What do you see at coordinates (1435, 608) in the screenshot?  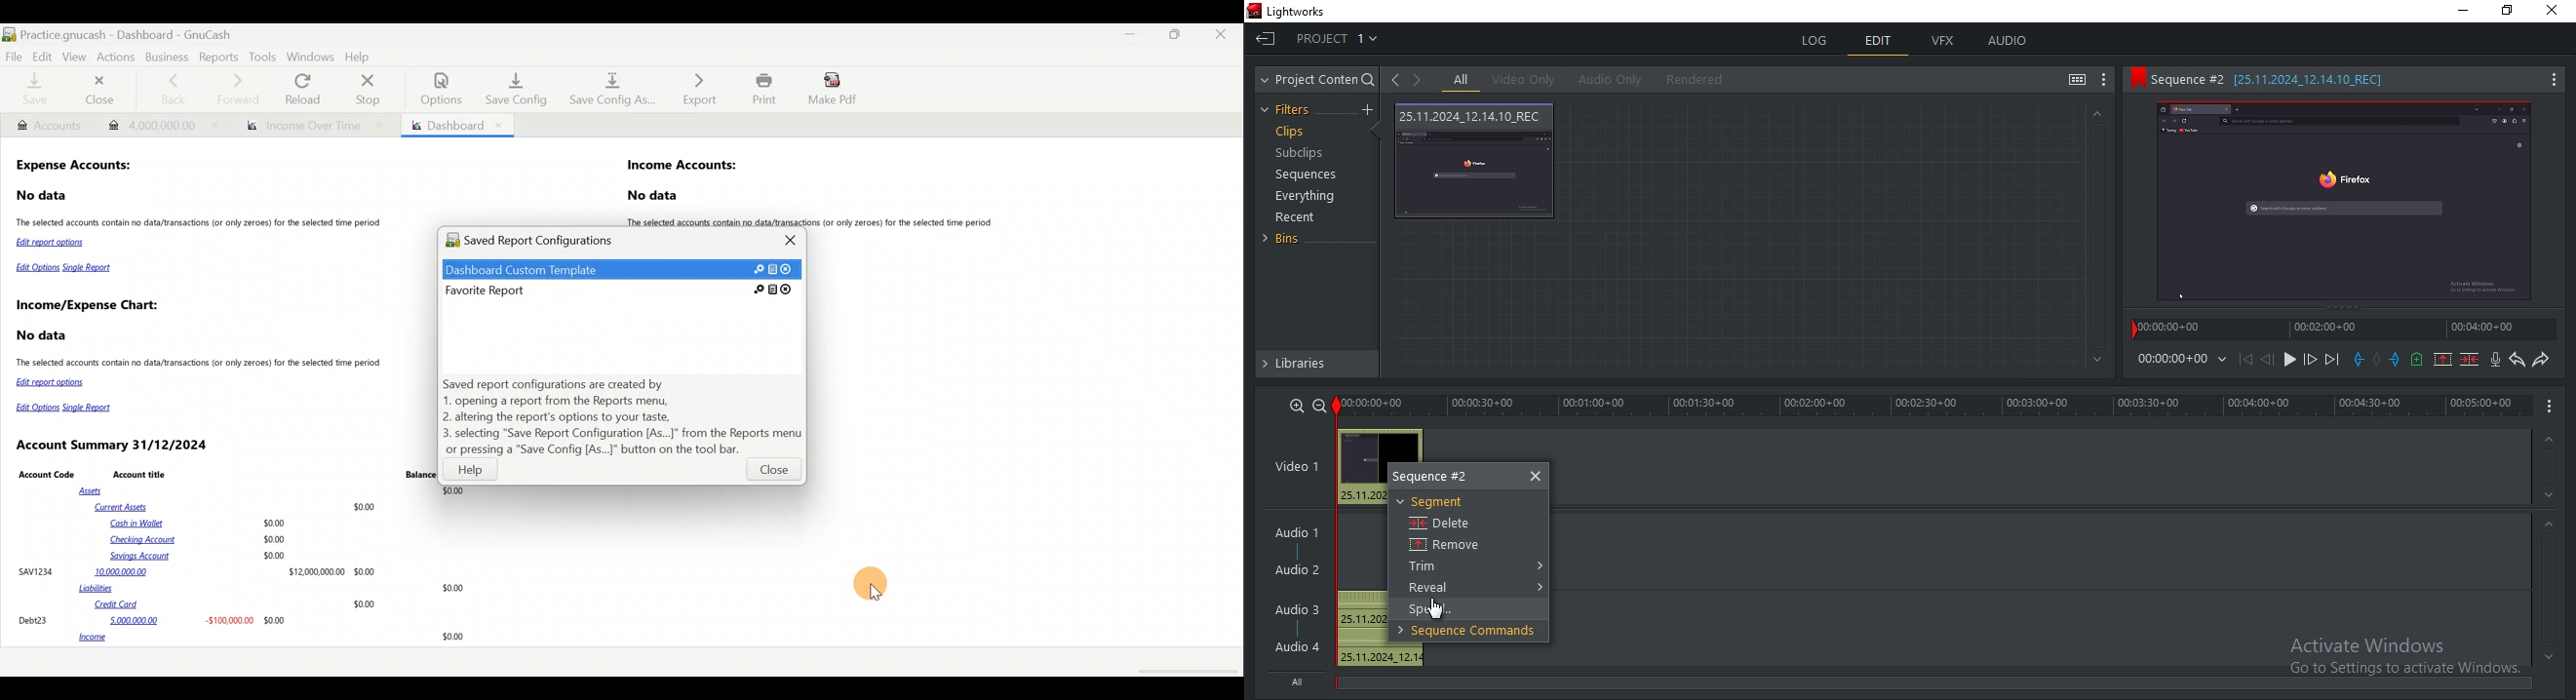 I see `speed` at bounding box center [1435, 608].